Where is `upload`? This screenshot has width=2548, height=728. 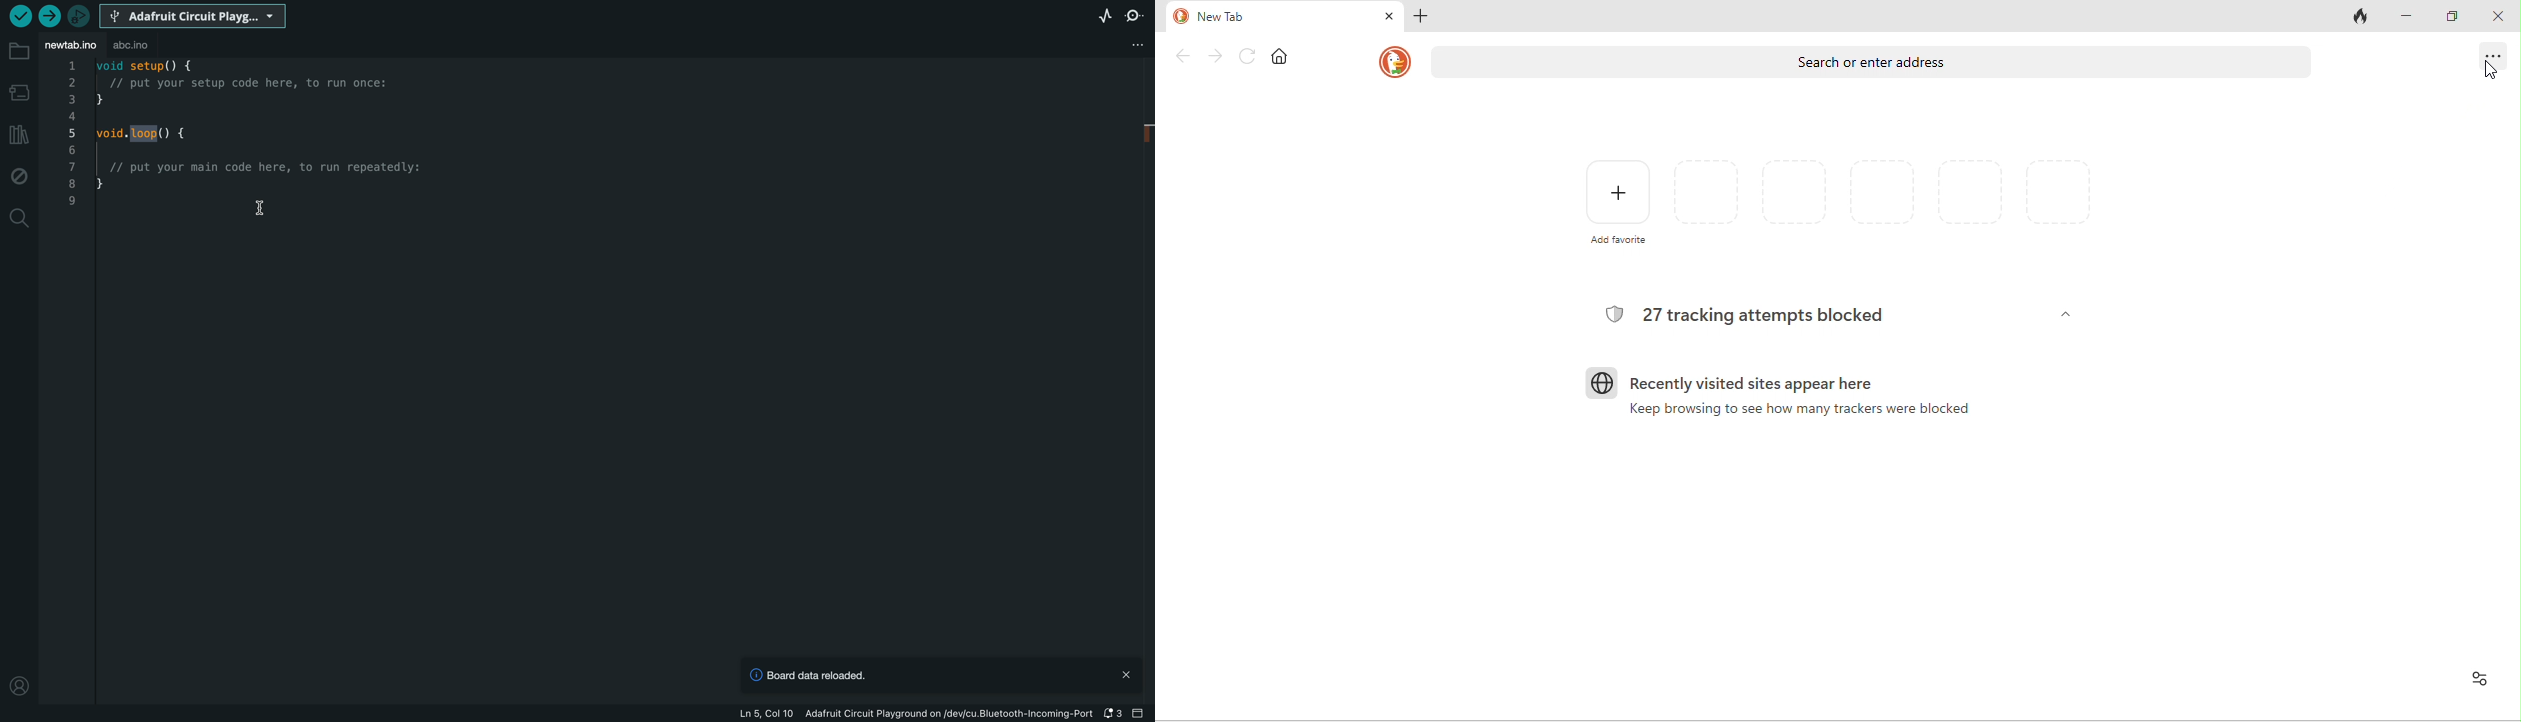 upload is located at coordinates (49, 16).